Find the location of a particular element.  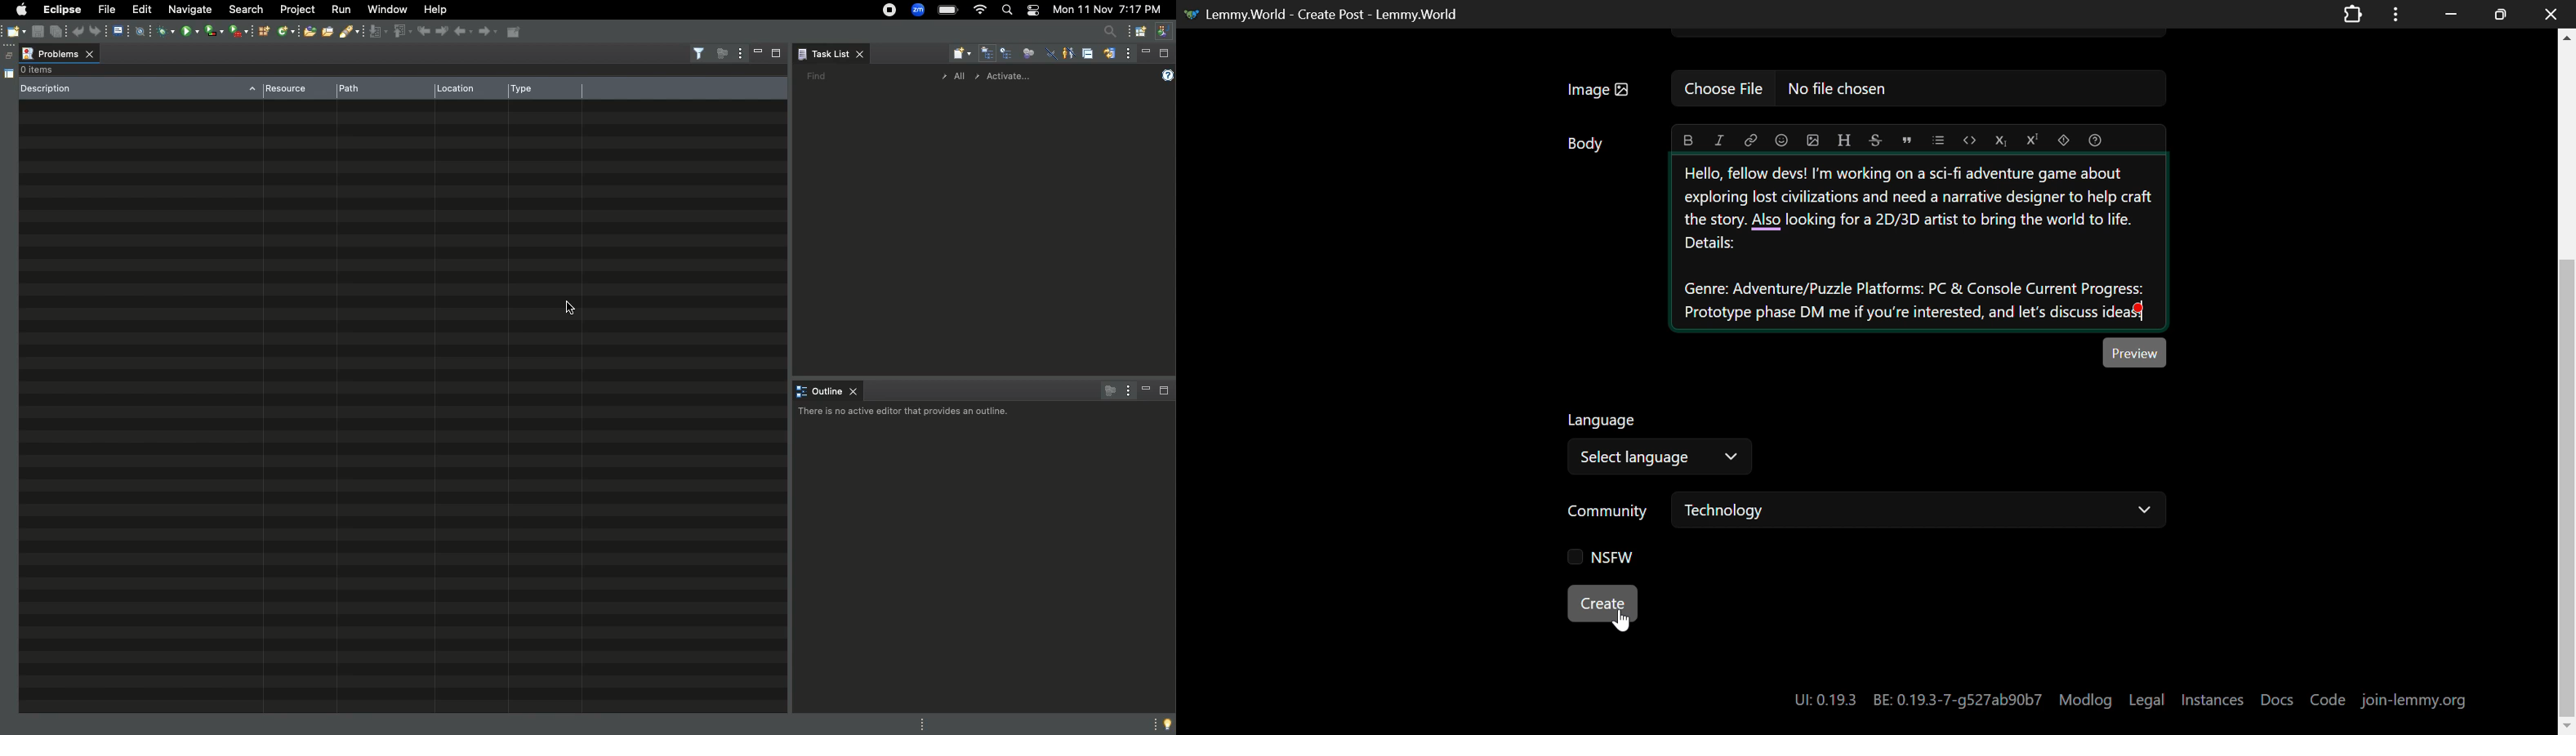

Select Language is located at coordinates (1660, 458).